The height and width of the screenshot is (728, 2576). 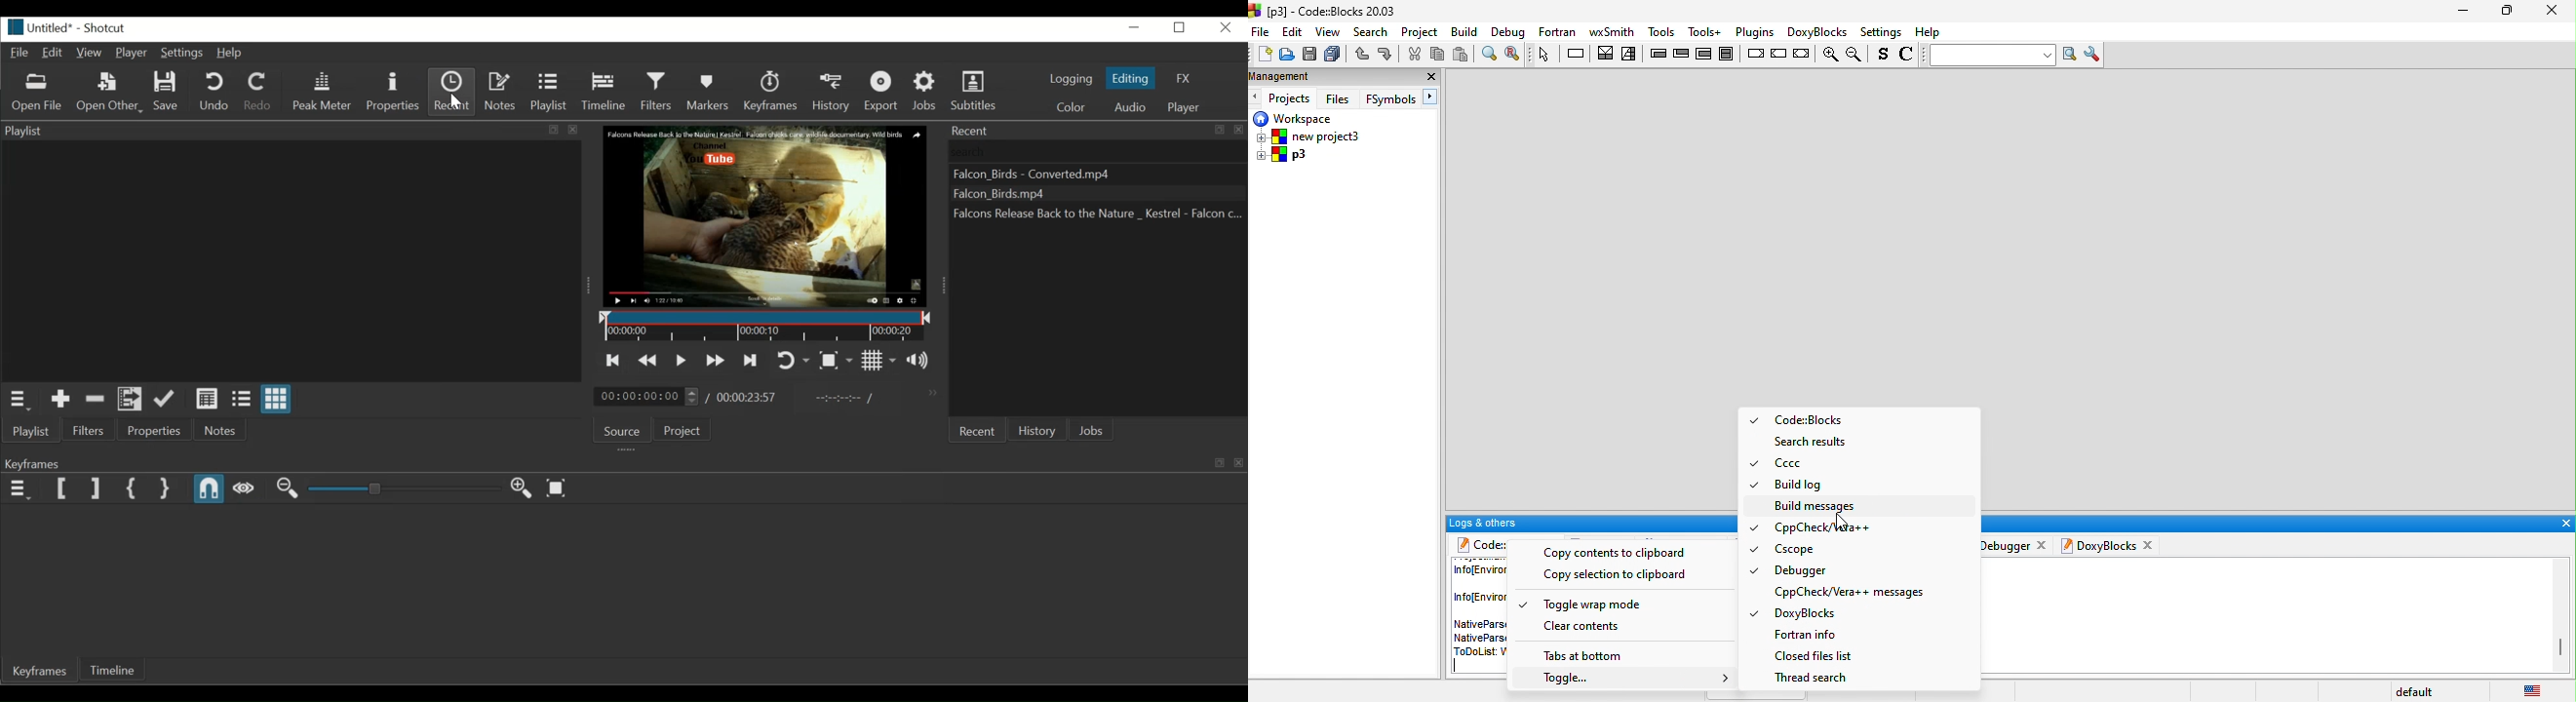 What do you see at coordinates (408, 488) in the screenshot?
I see `Adjust Zoom Keyframe` at bounding box center [408, 488].